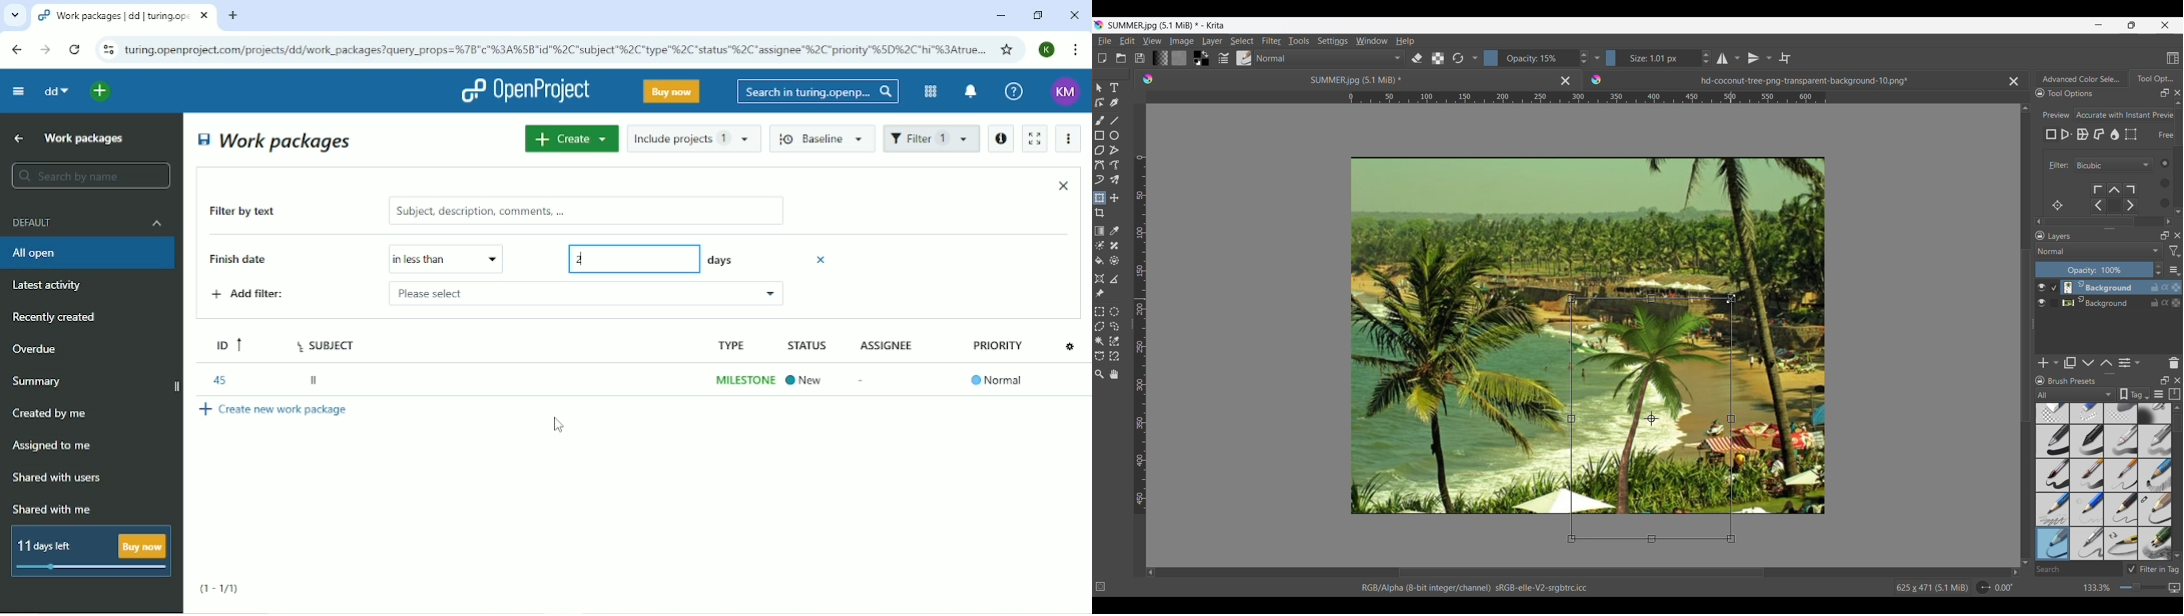 Image resolution: width=2184 pixels, height=616 pixels. Describe the element at coordinates (2099, 24) in the screenshot. I see `Minimize` at that location.